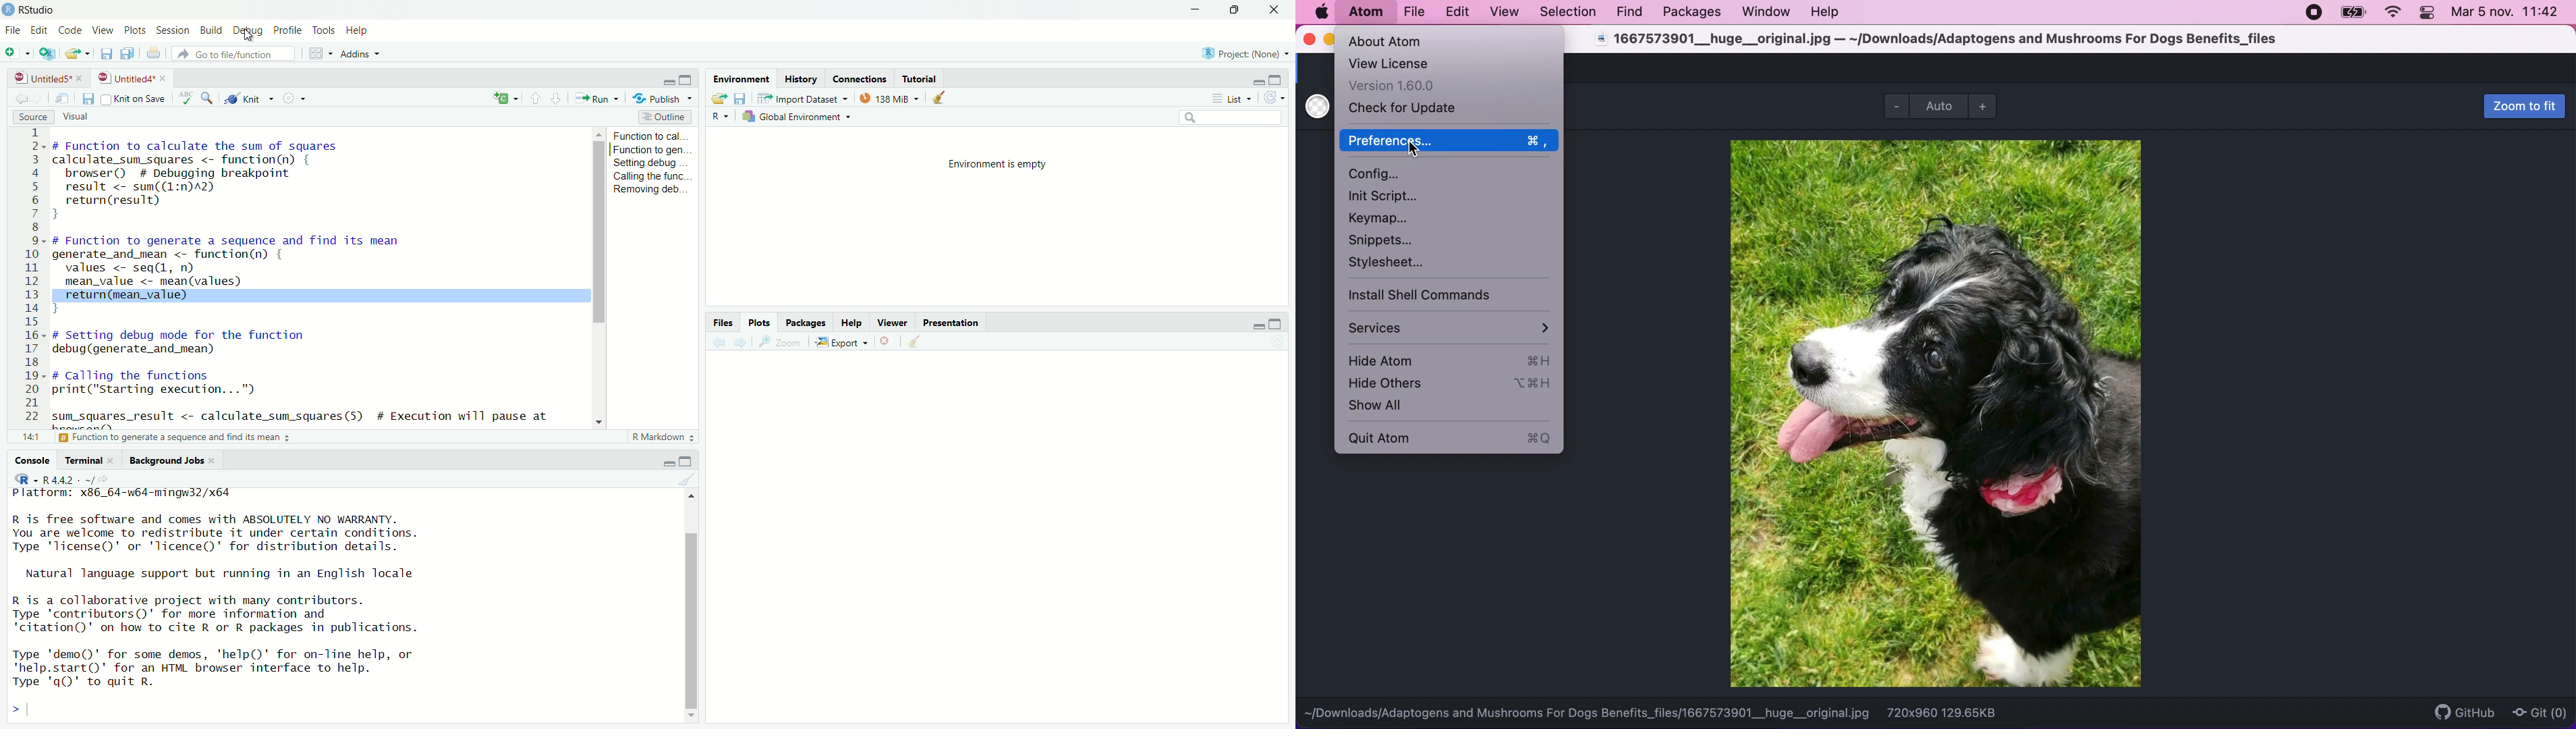 This screenshot has height=756, width=2576. Describe the element at coordinates (663, 460) in the screenshot. I see `minimize` at that location.